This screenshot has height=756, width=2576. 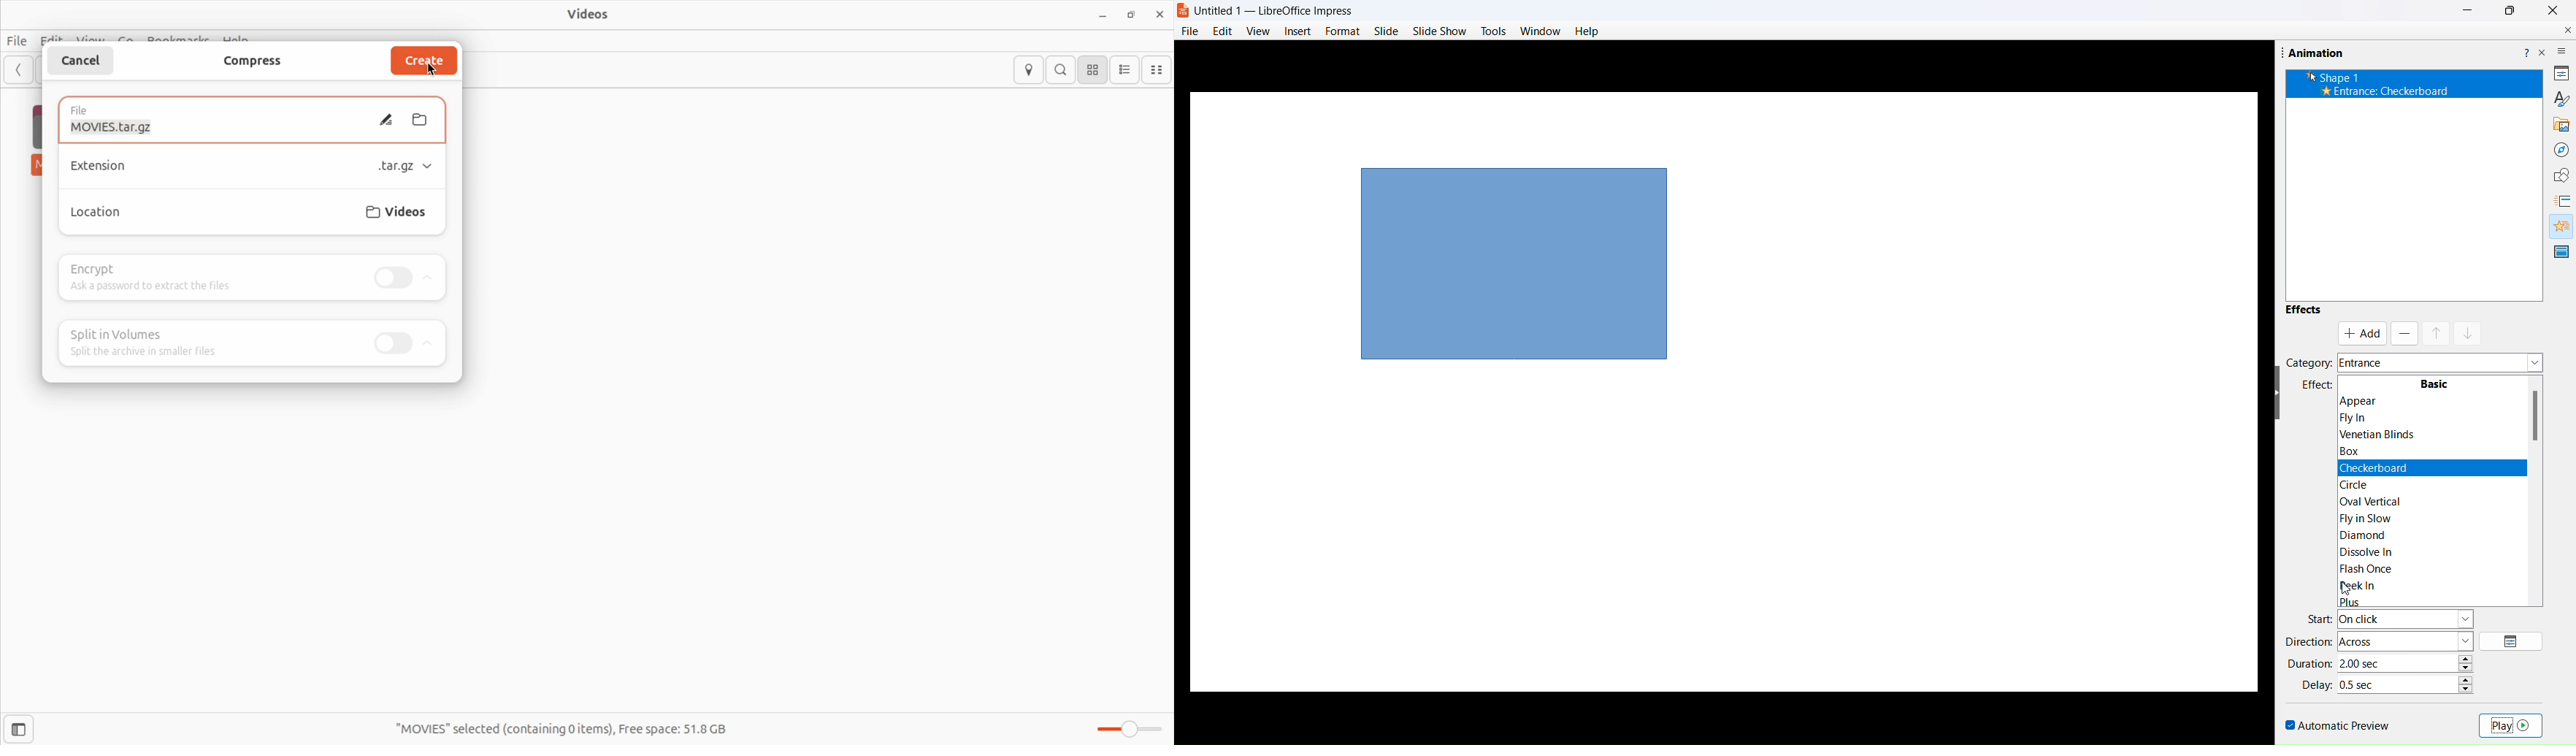 What do you see at coordinates (2347, 592) in the screenshot?
I see `cursor` at bounding box center [2347, 592].